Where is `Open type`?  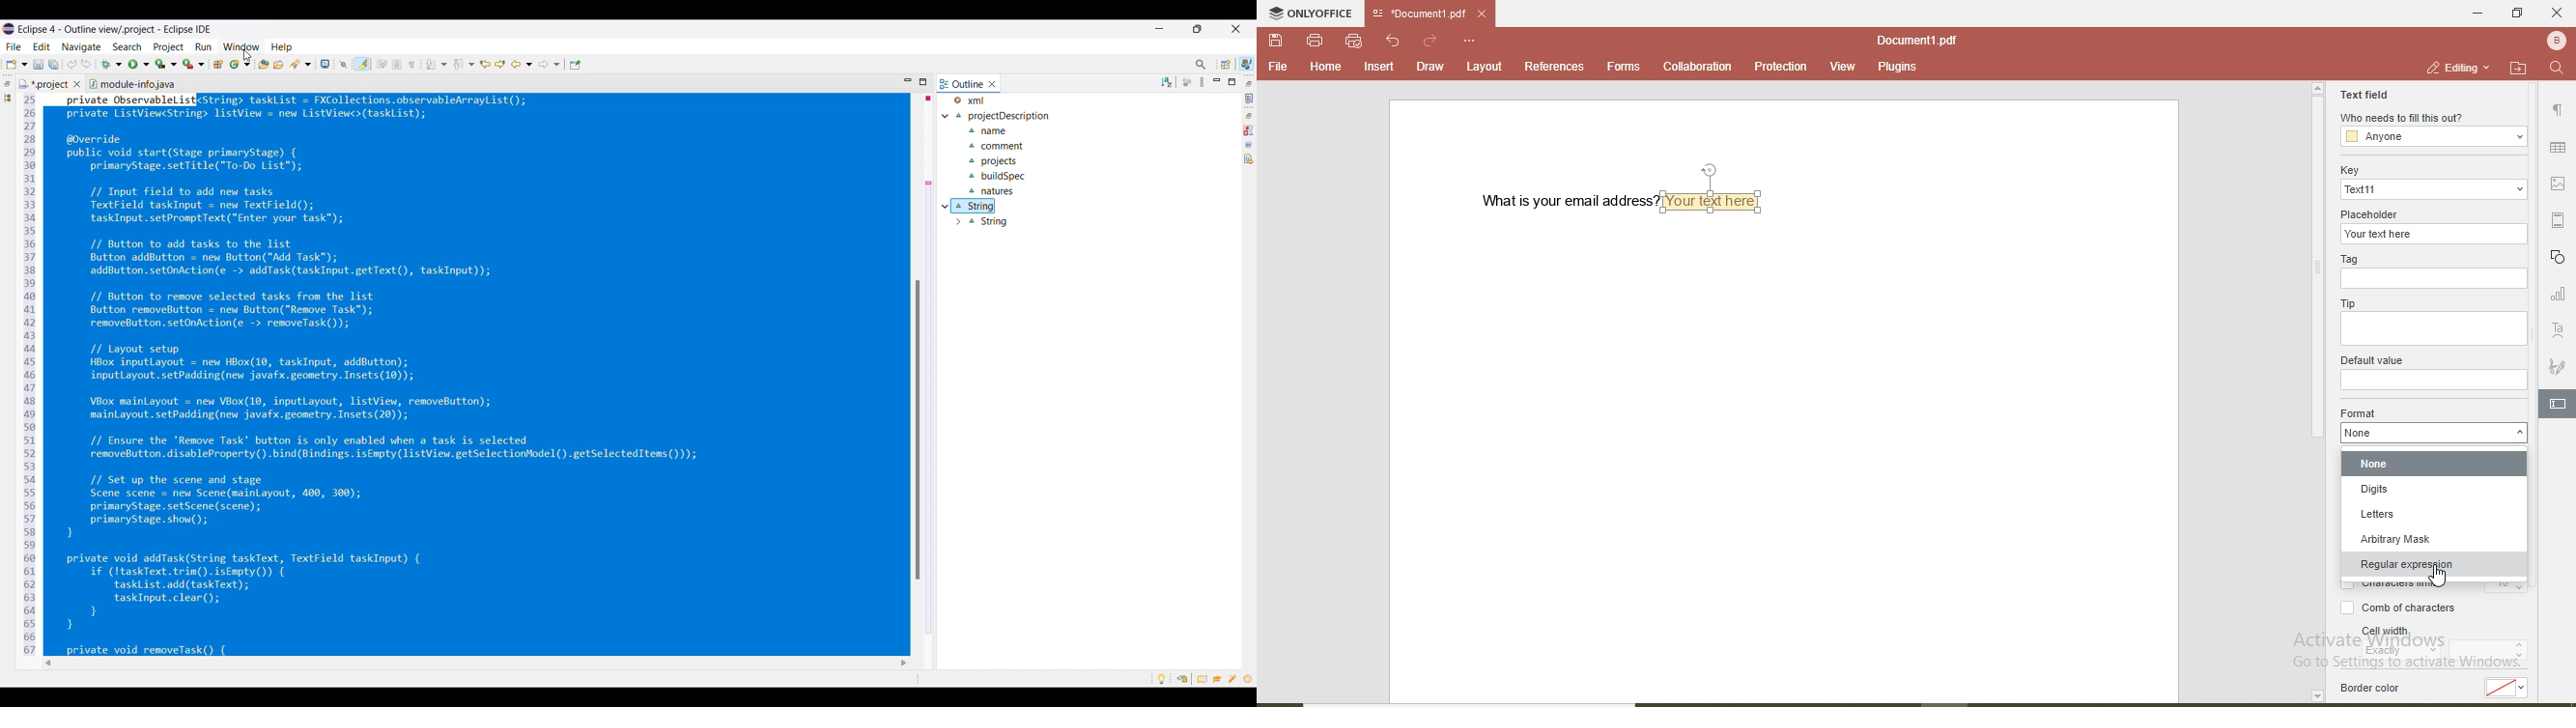 Open type is located at coordinates (264, 64).